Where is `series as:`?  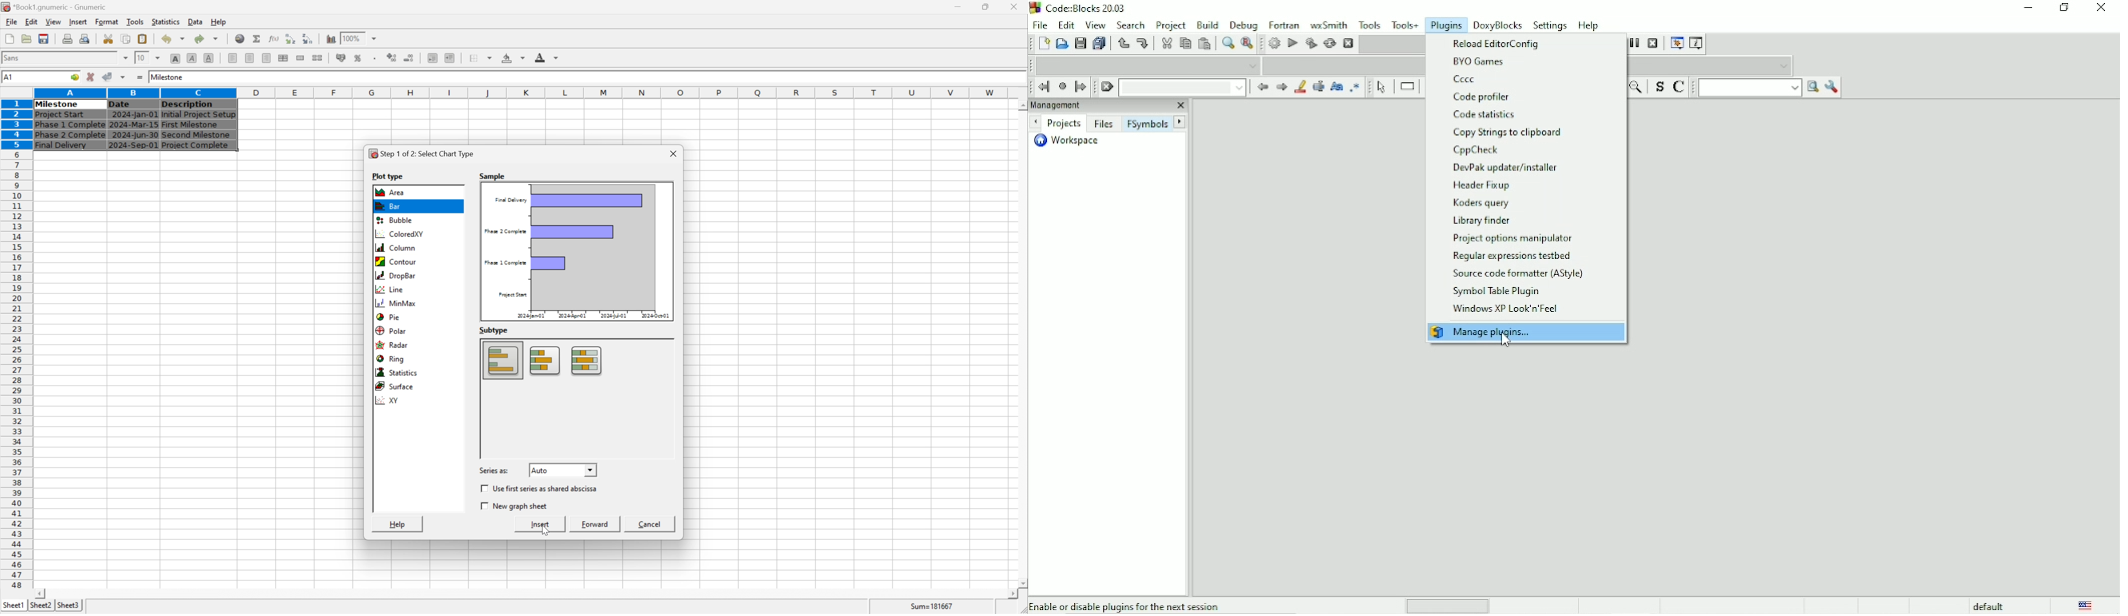
series as: is located at coordinates (495, 470).